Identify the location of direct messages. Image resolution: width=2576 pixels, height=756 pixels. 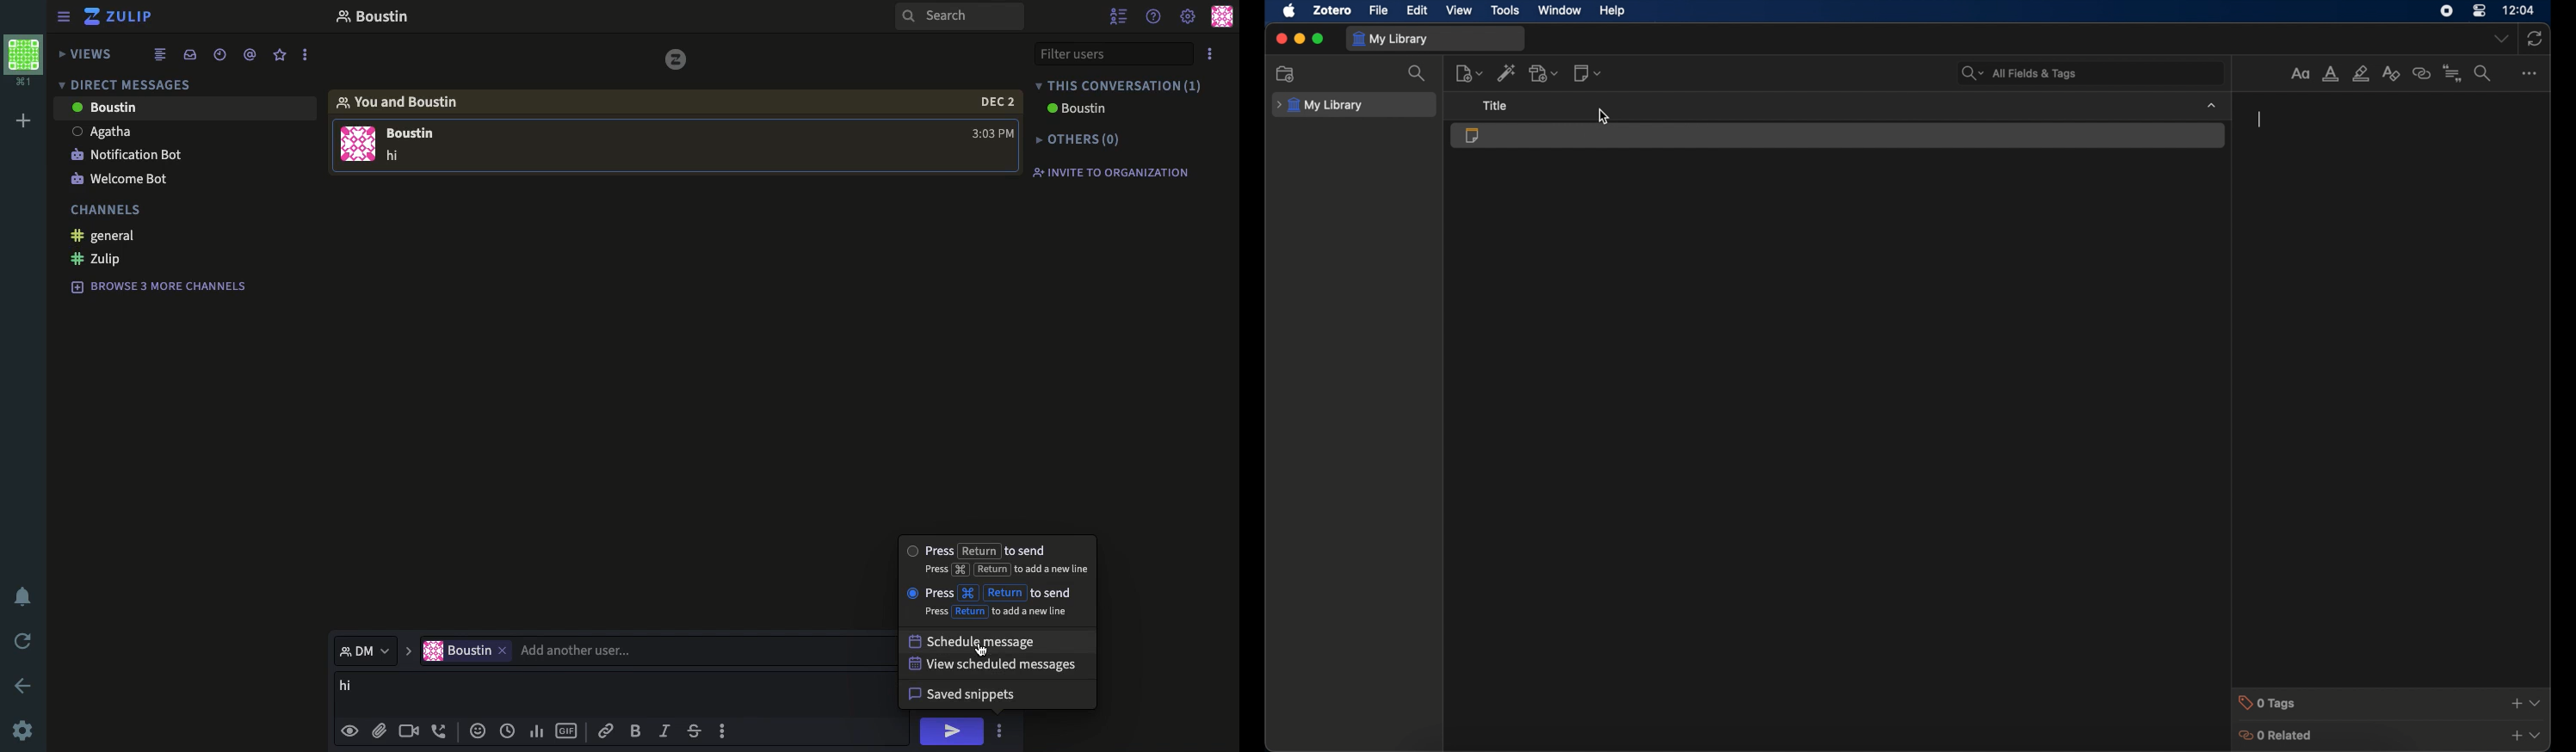
(139, 84).